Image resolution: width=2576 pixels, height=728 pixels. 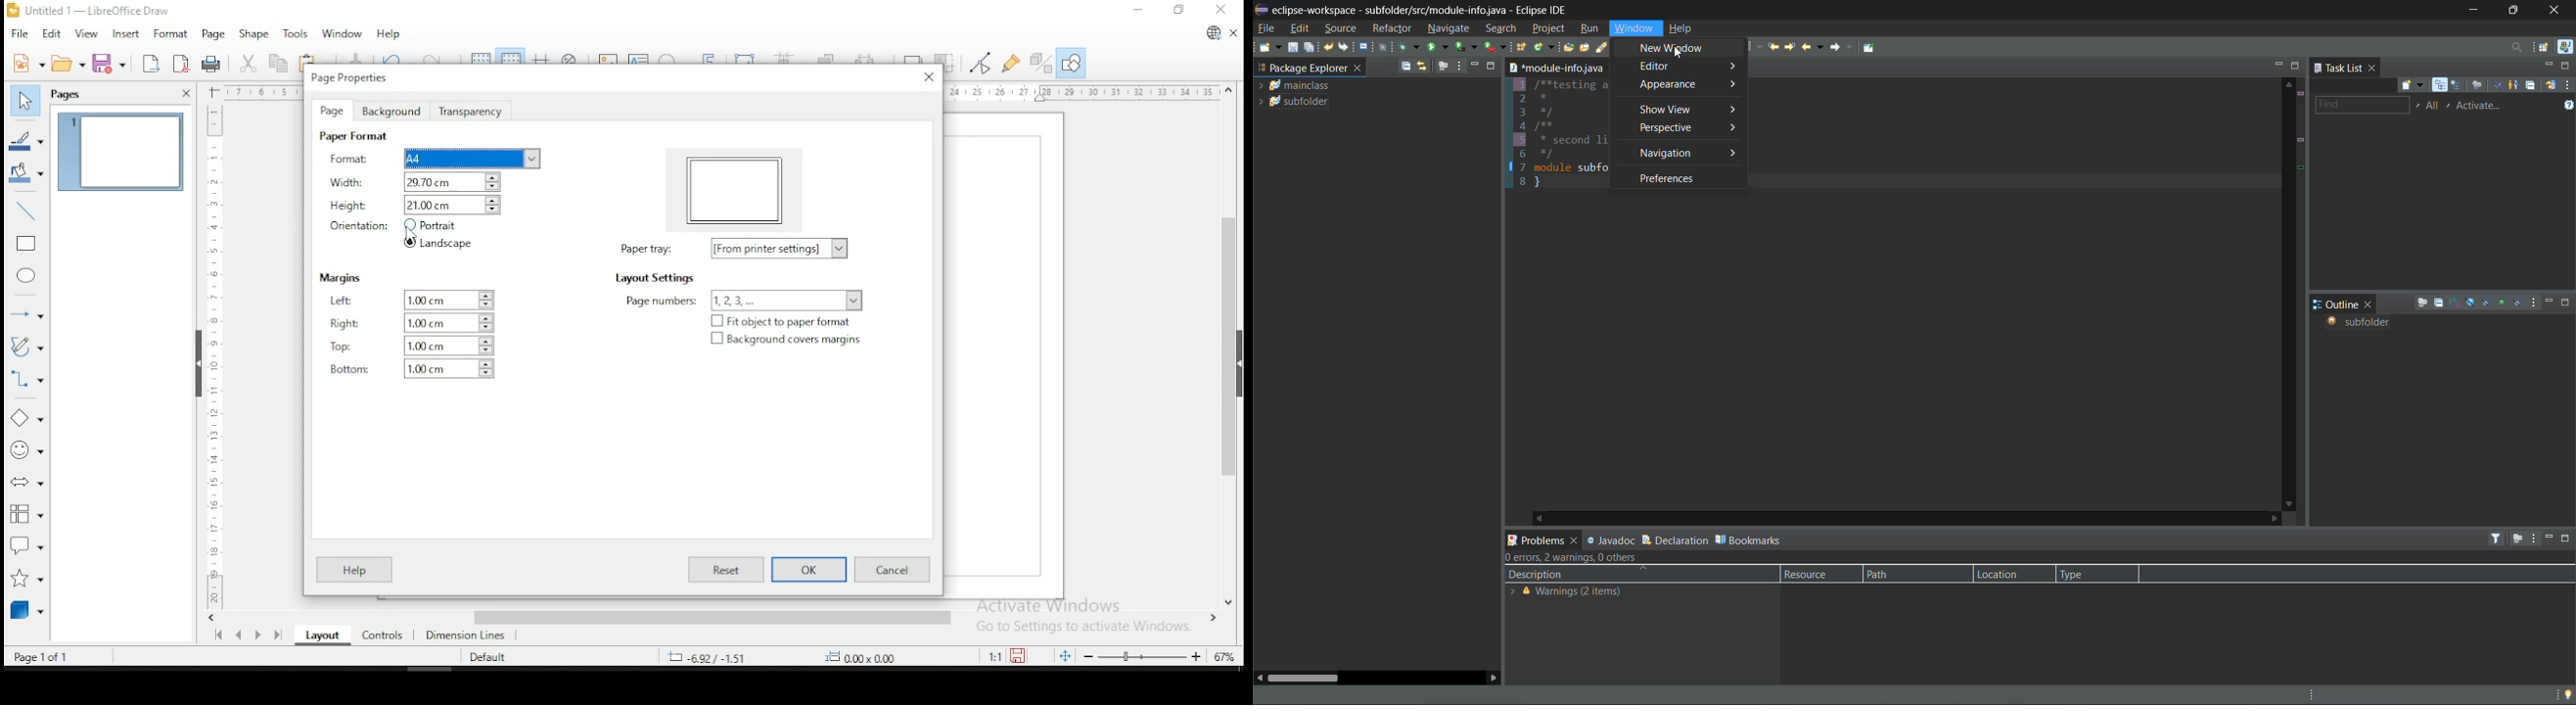 I want to click on minimize, so click(x=1138, y=10).